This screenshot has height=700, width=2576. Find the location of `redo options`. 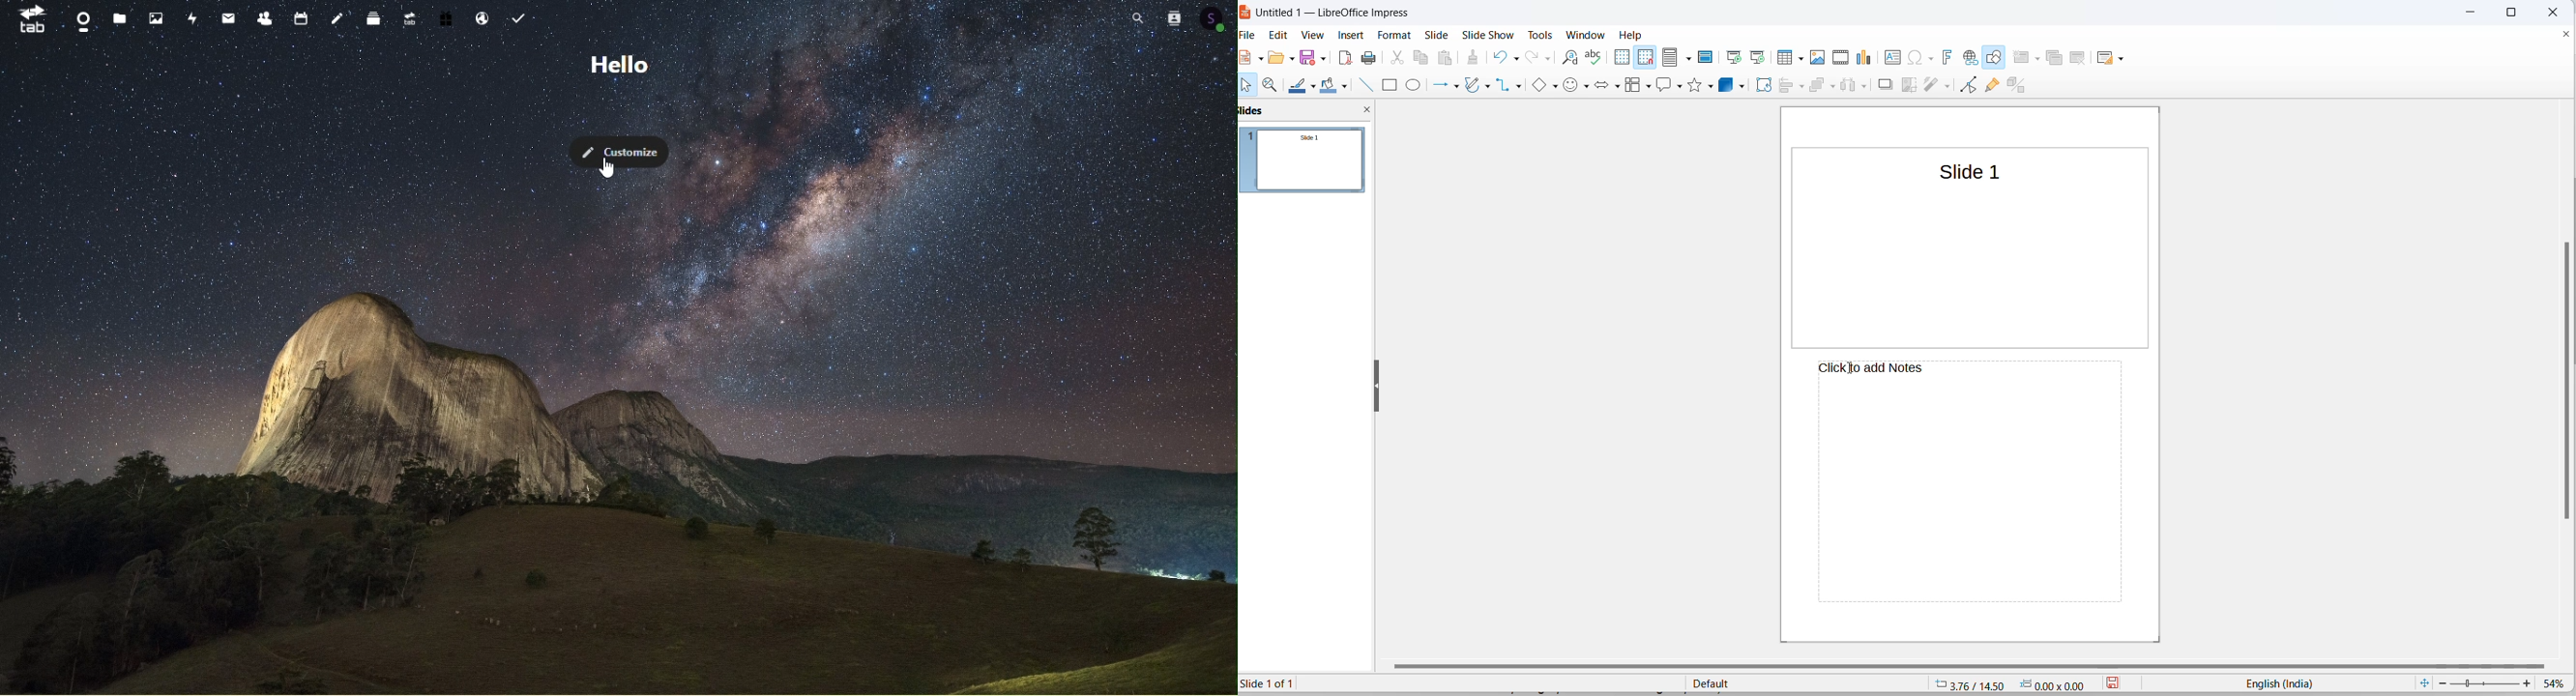

redo options is located at coordinates (1548, 58).